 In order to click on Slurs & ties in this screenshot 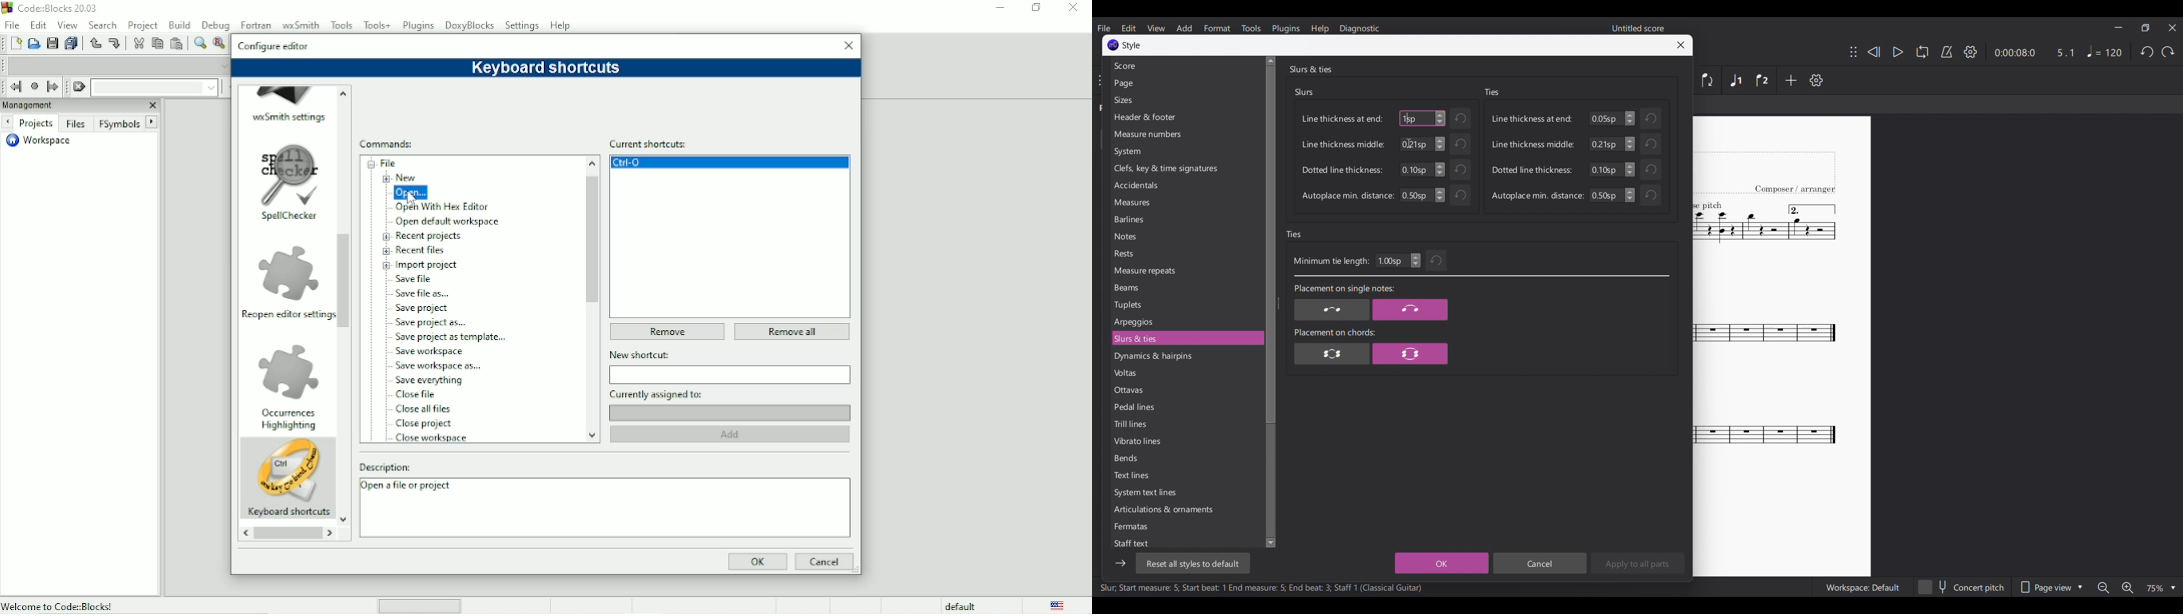, I will do `click(1310, 69)`.